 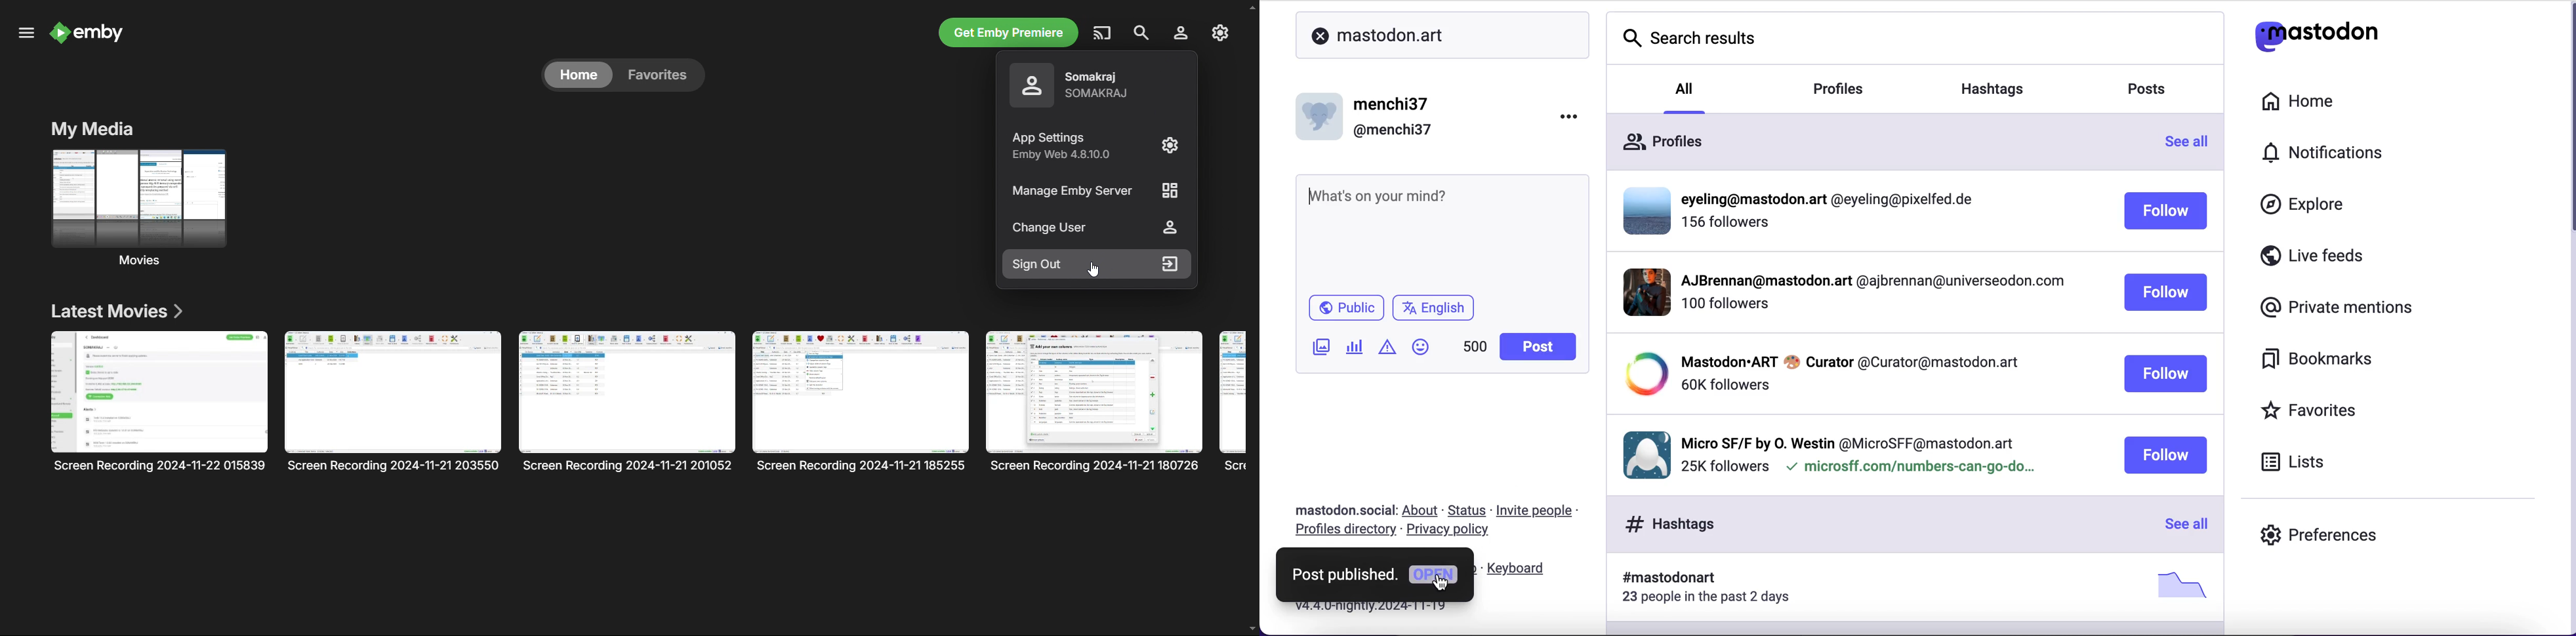 What do you see at coordinates (1233, 402) in the screenshot?
I see `Movie` at bounding box center [1233, 402].